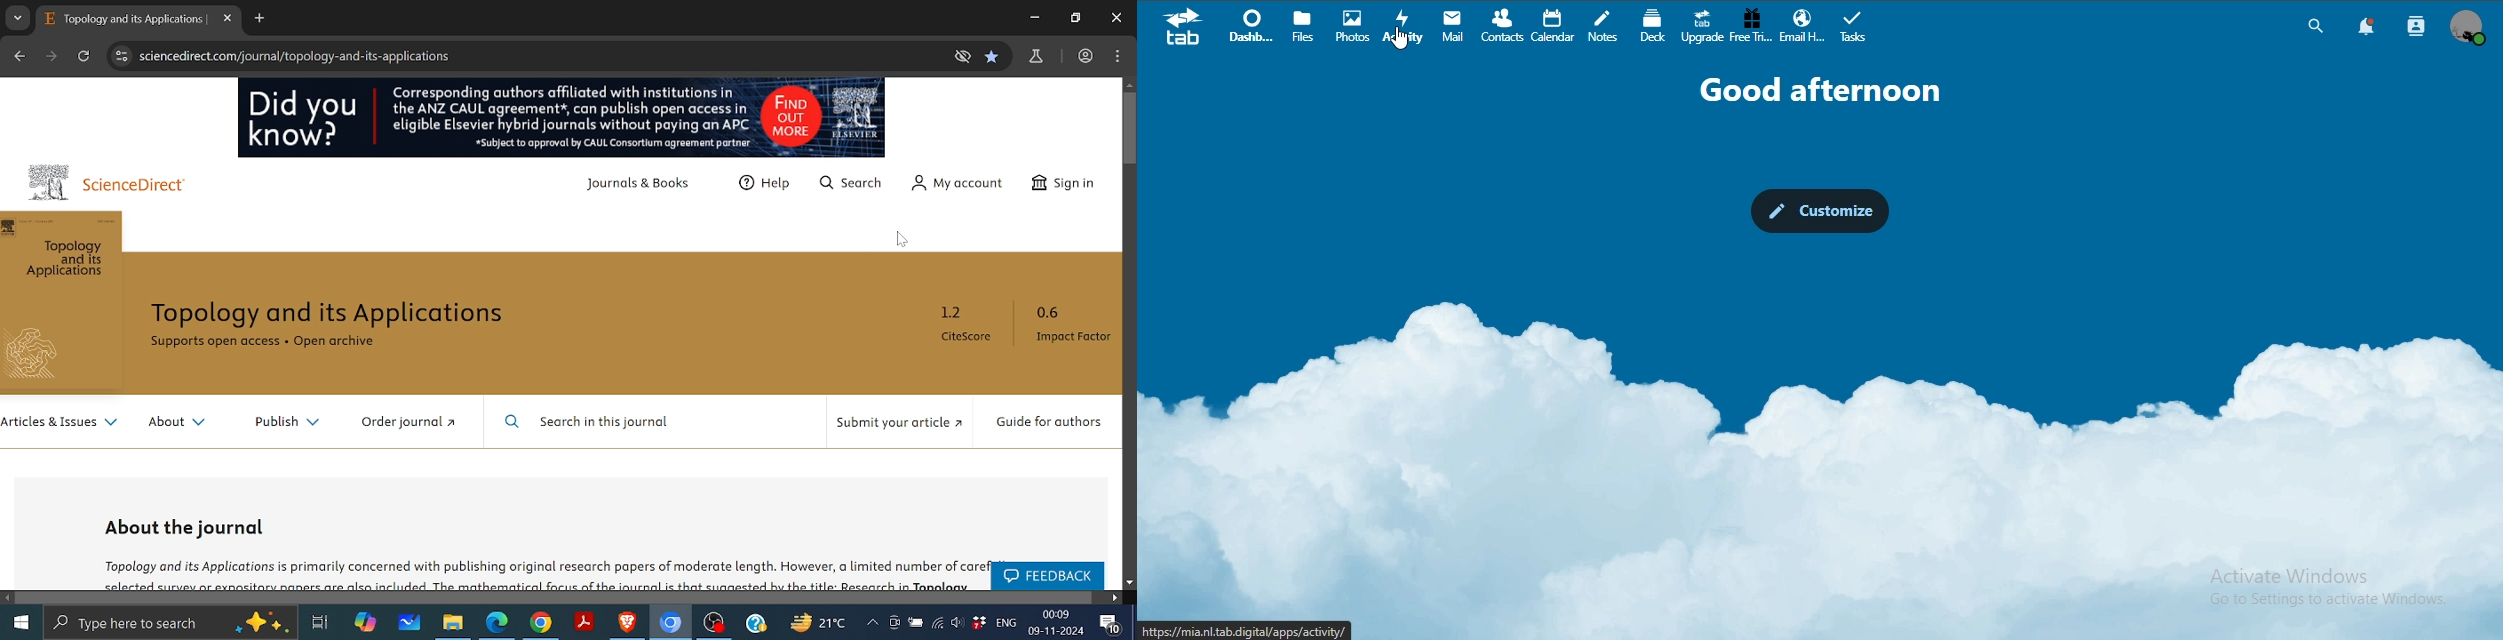  Describe the element at coordinates (498, 622) in the screenshot. I see `Microsoft Edge` at that location.